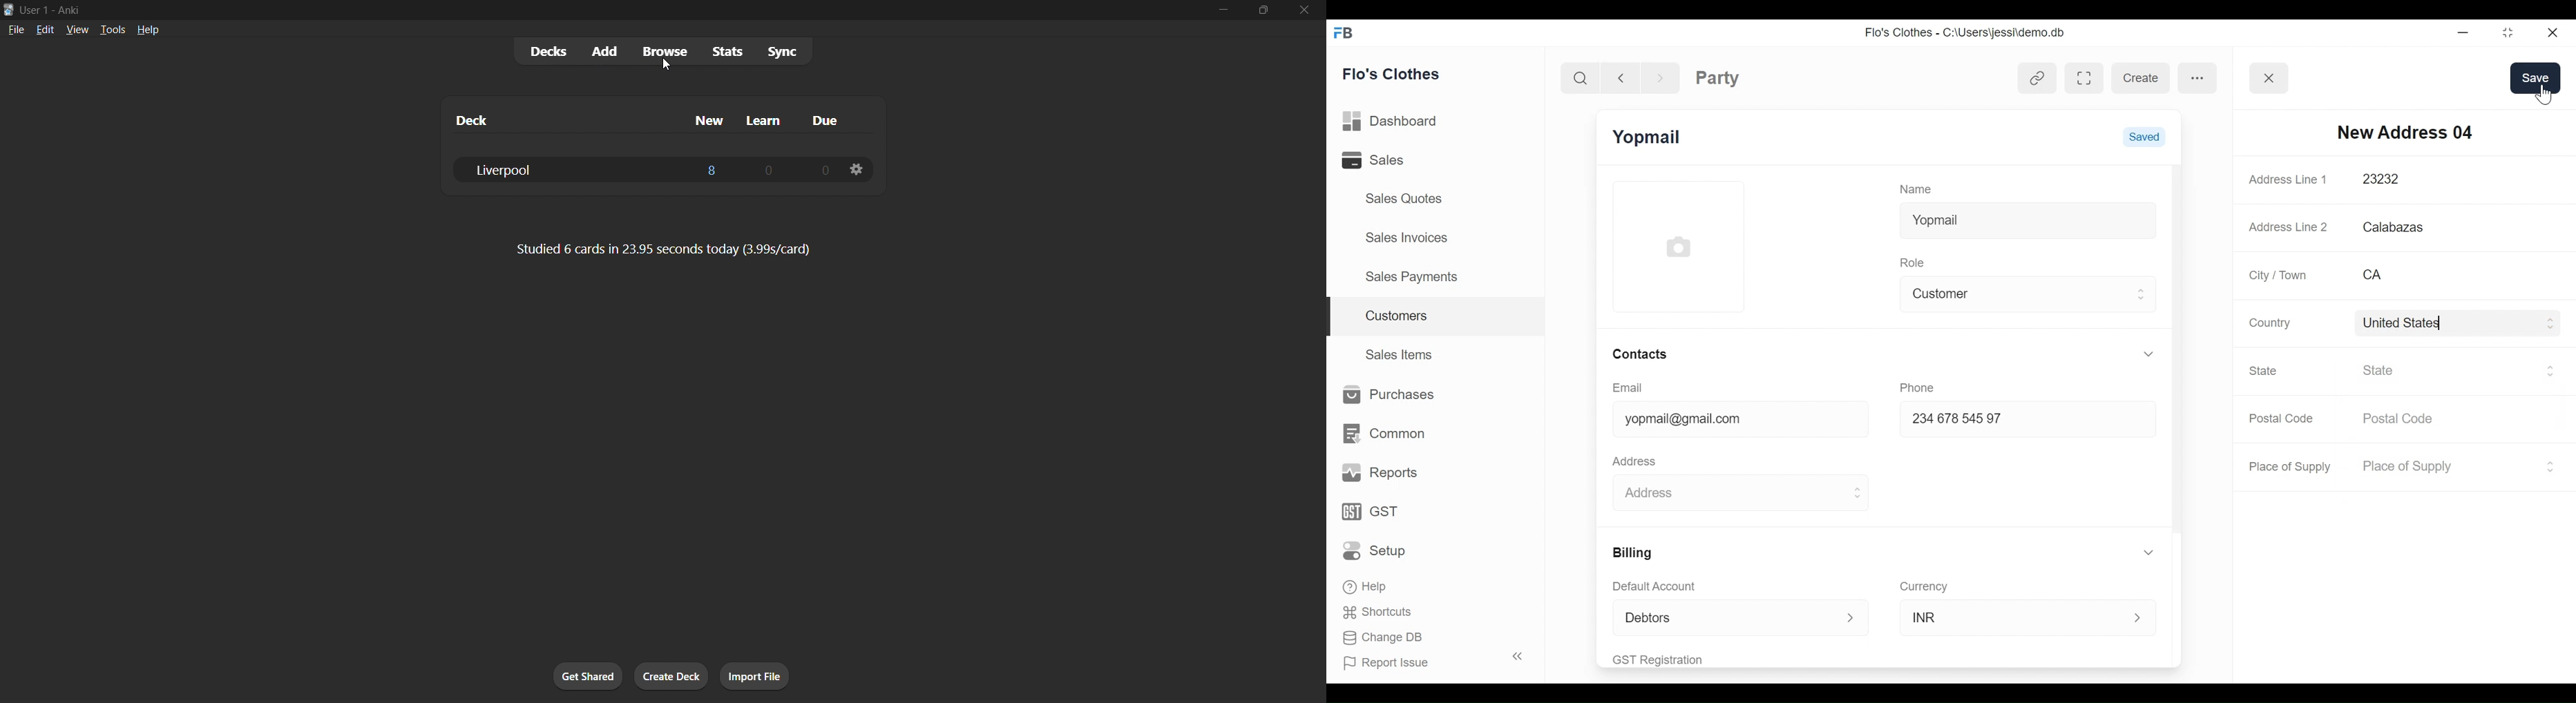 Image resolution: width=2576 pixels, height=728 pixels. Describe the element at coordinates (76, 28) in the screenshot. I see `view` at that location.